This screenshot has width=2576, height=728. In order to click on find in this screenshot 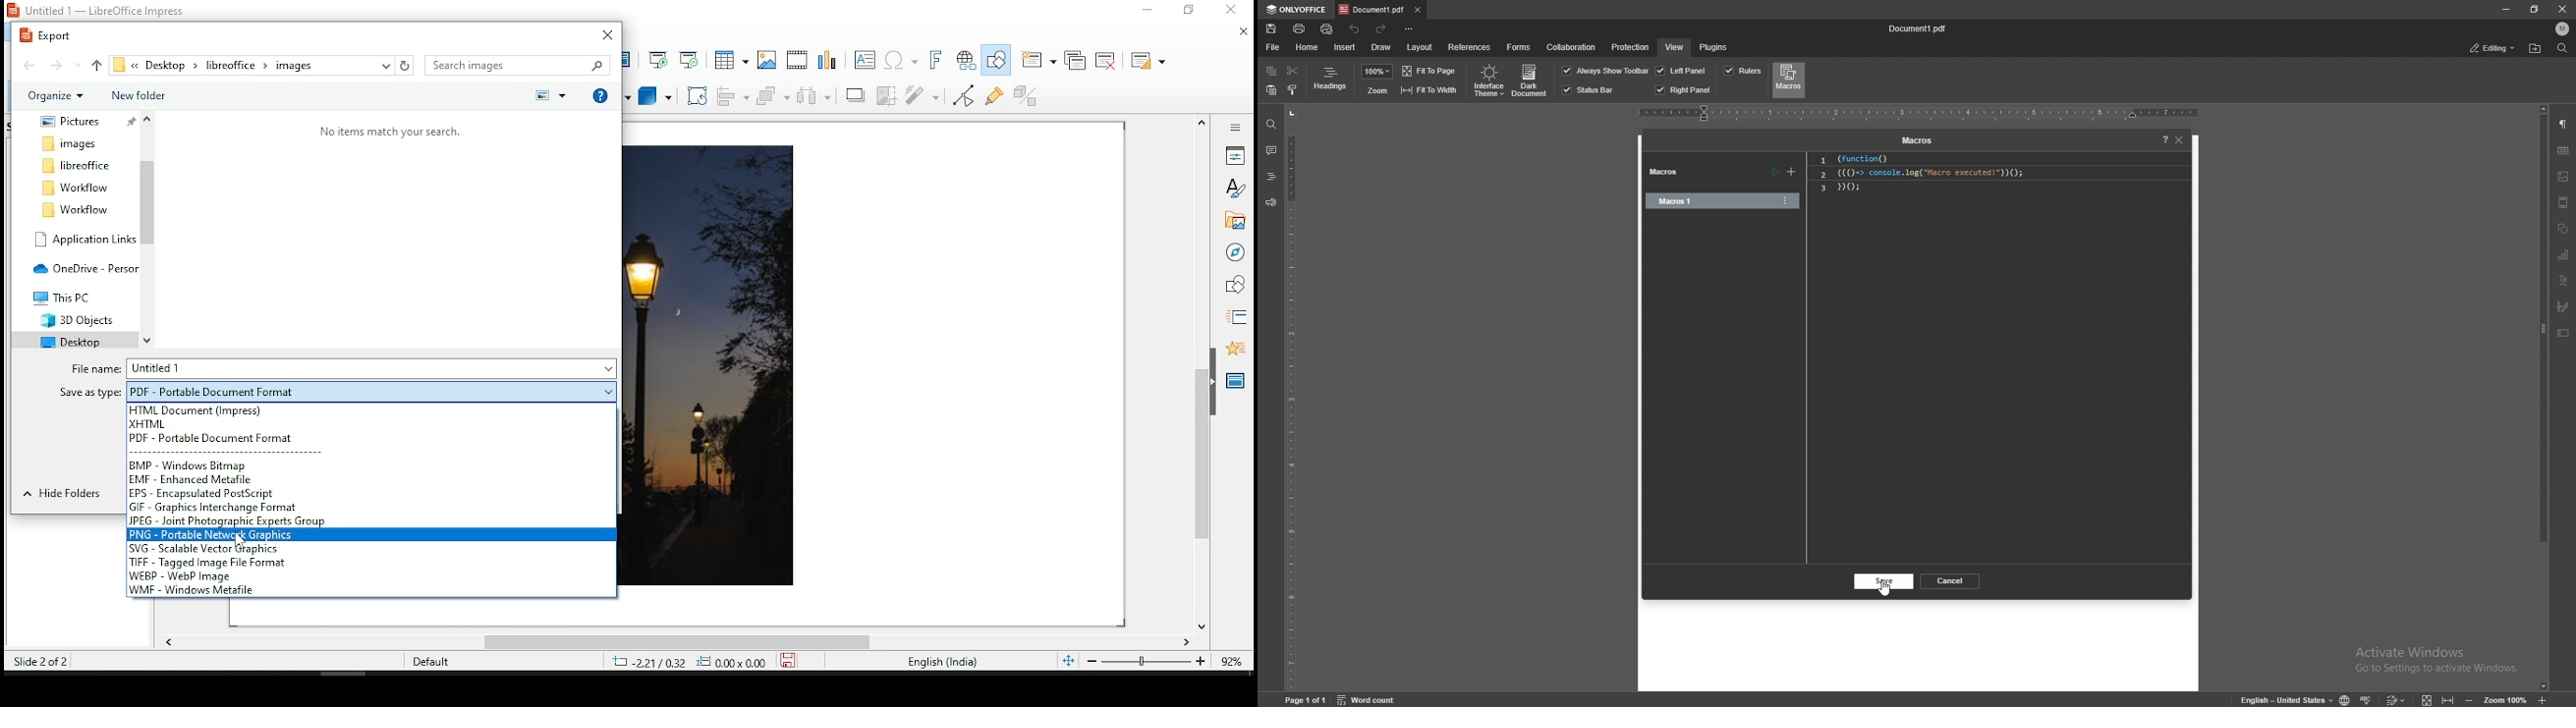, I will do `click(2562, 49)`.